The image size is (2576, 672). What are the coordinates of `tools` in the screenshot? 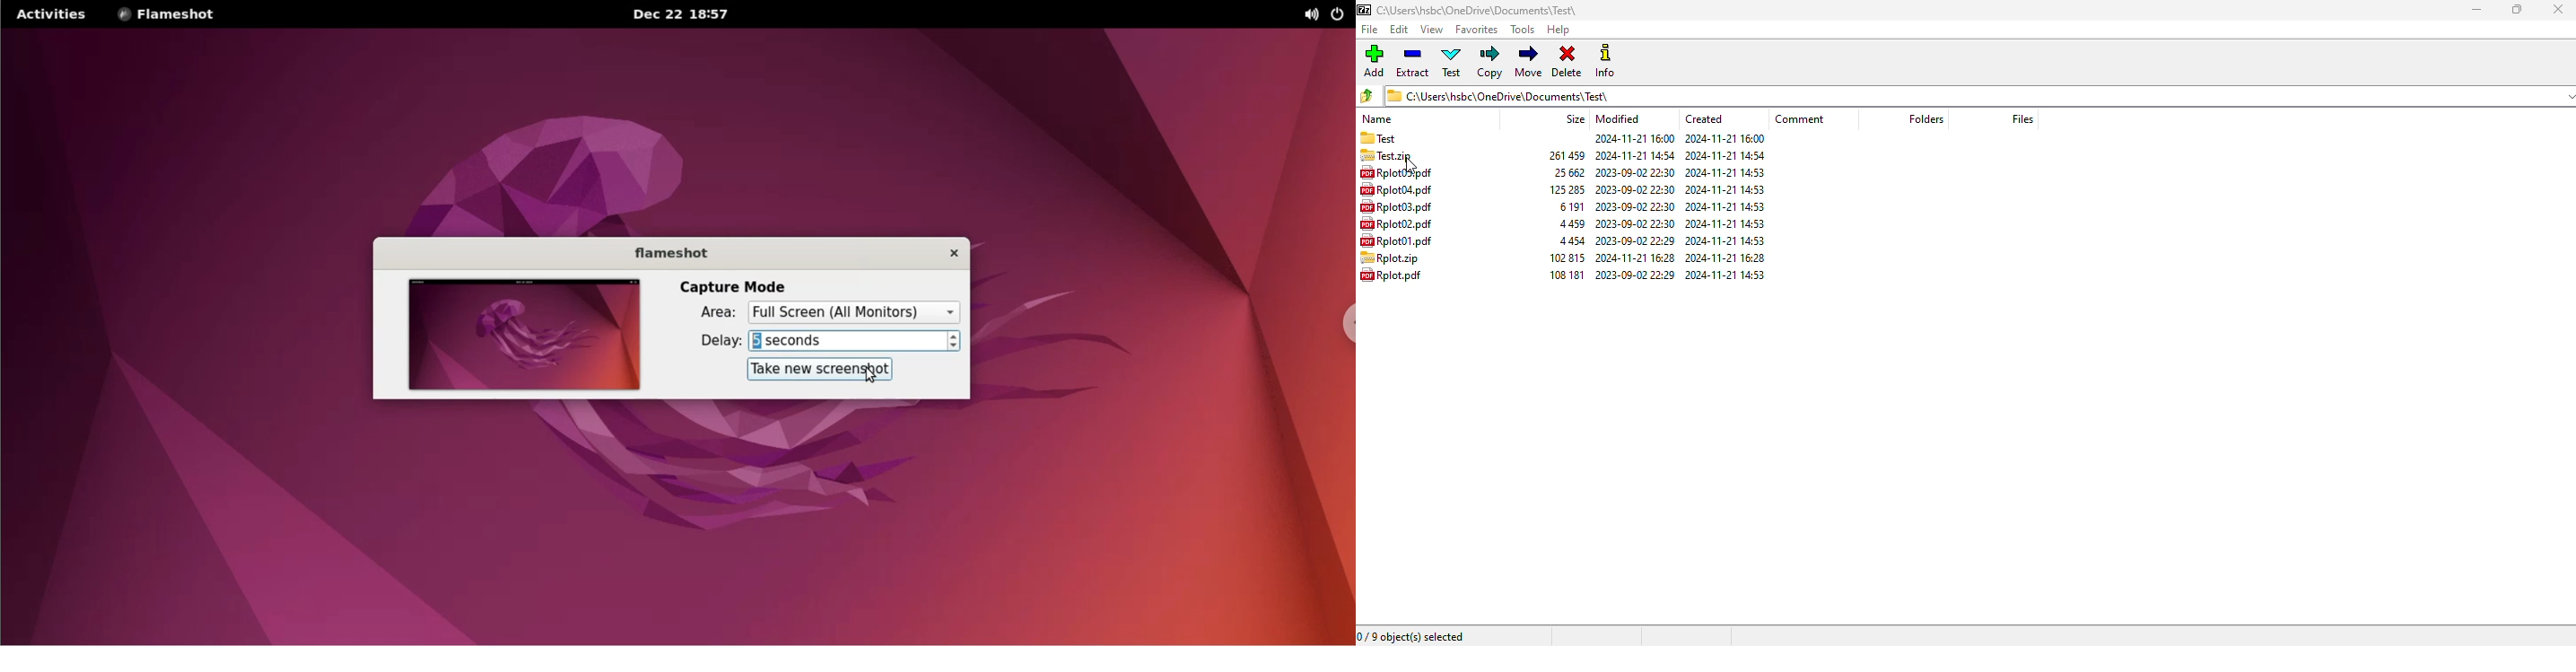 It's located at (1521, 30).